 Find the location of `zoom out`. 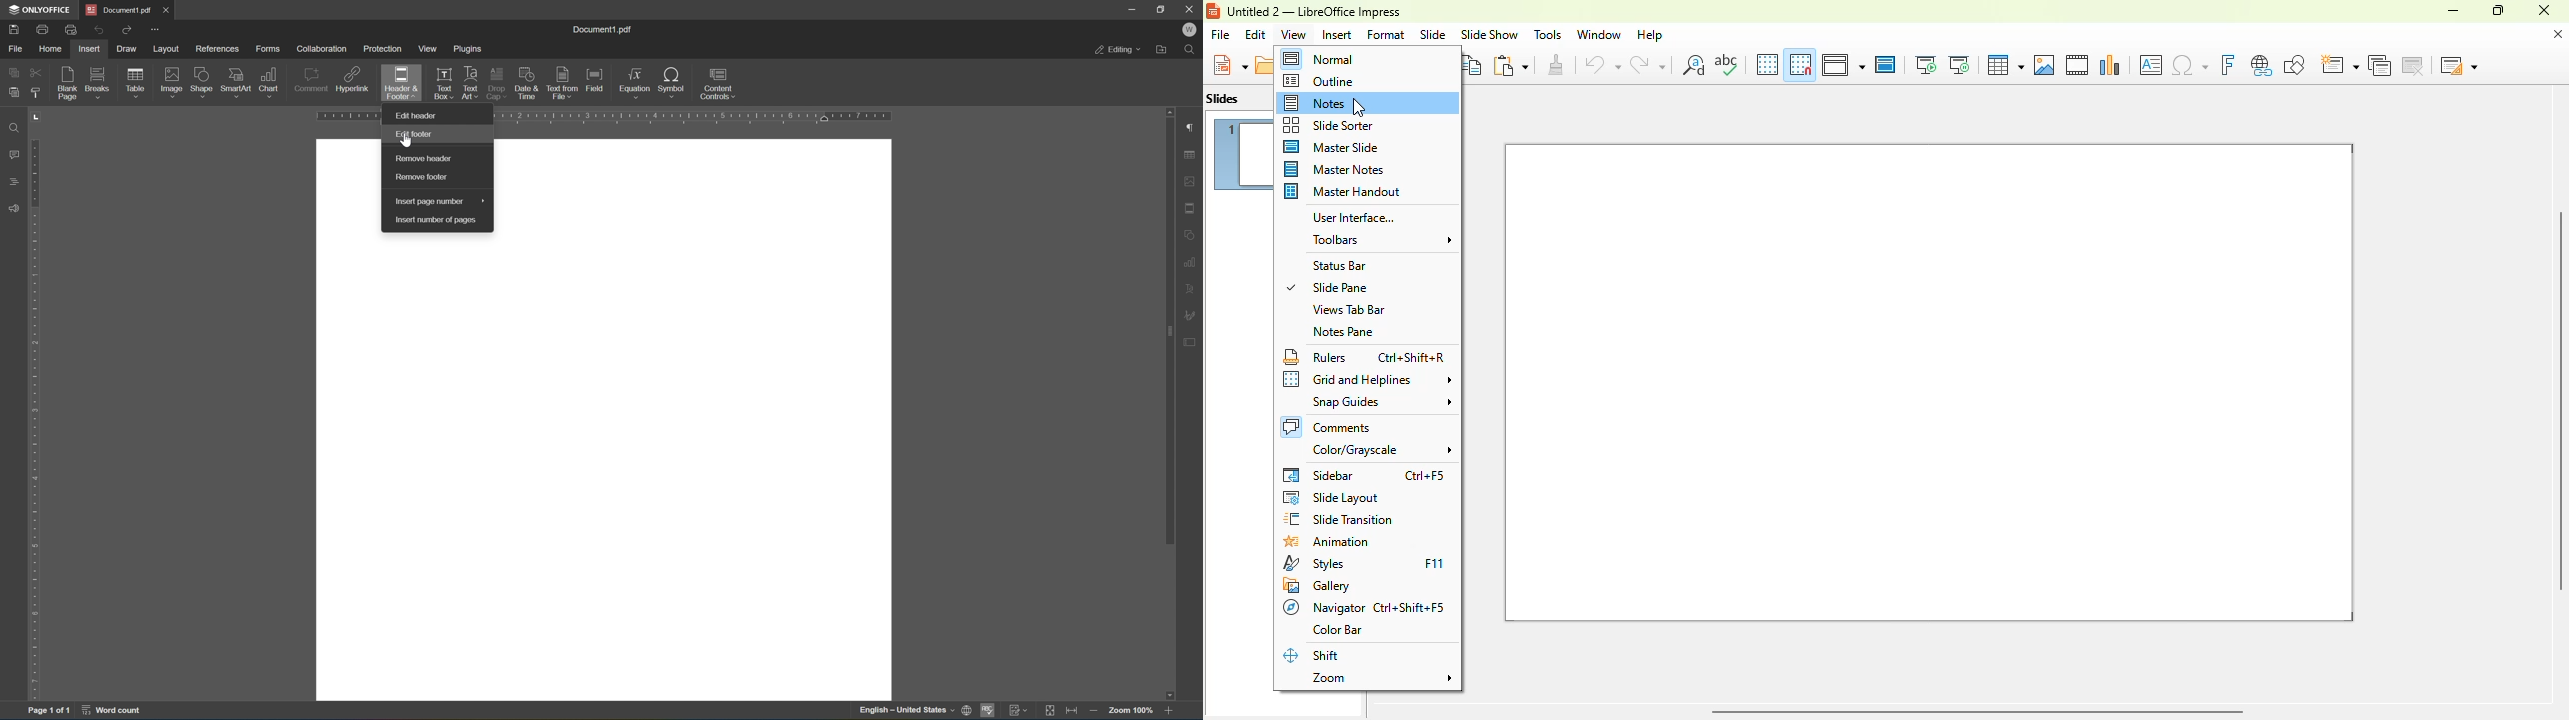

zoom out is located at coordinates (1093, 710).